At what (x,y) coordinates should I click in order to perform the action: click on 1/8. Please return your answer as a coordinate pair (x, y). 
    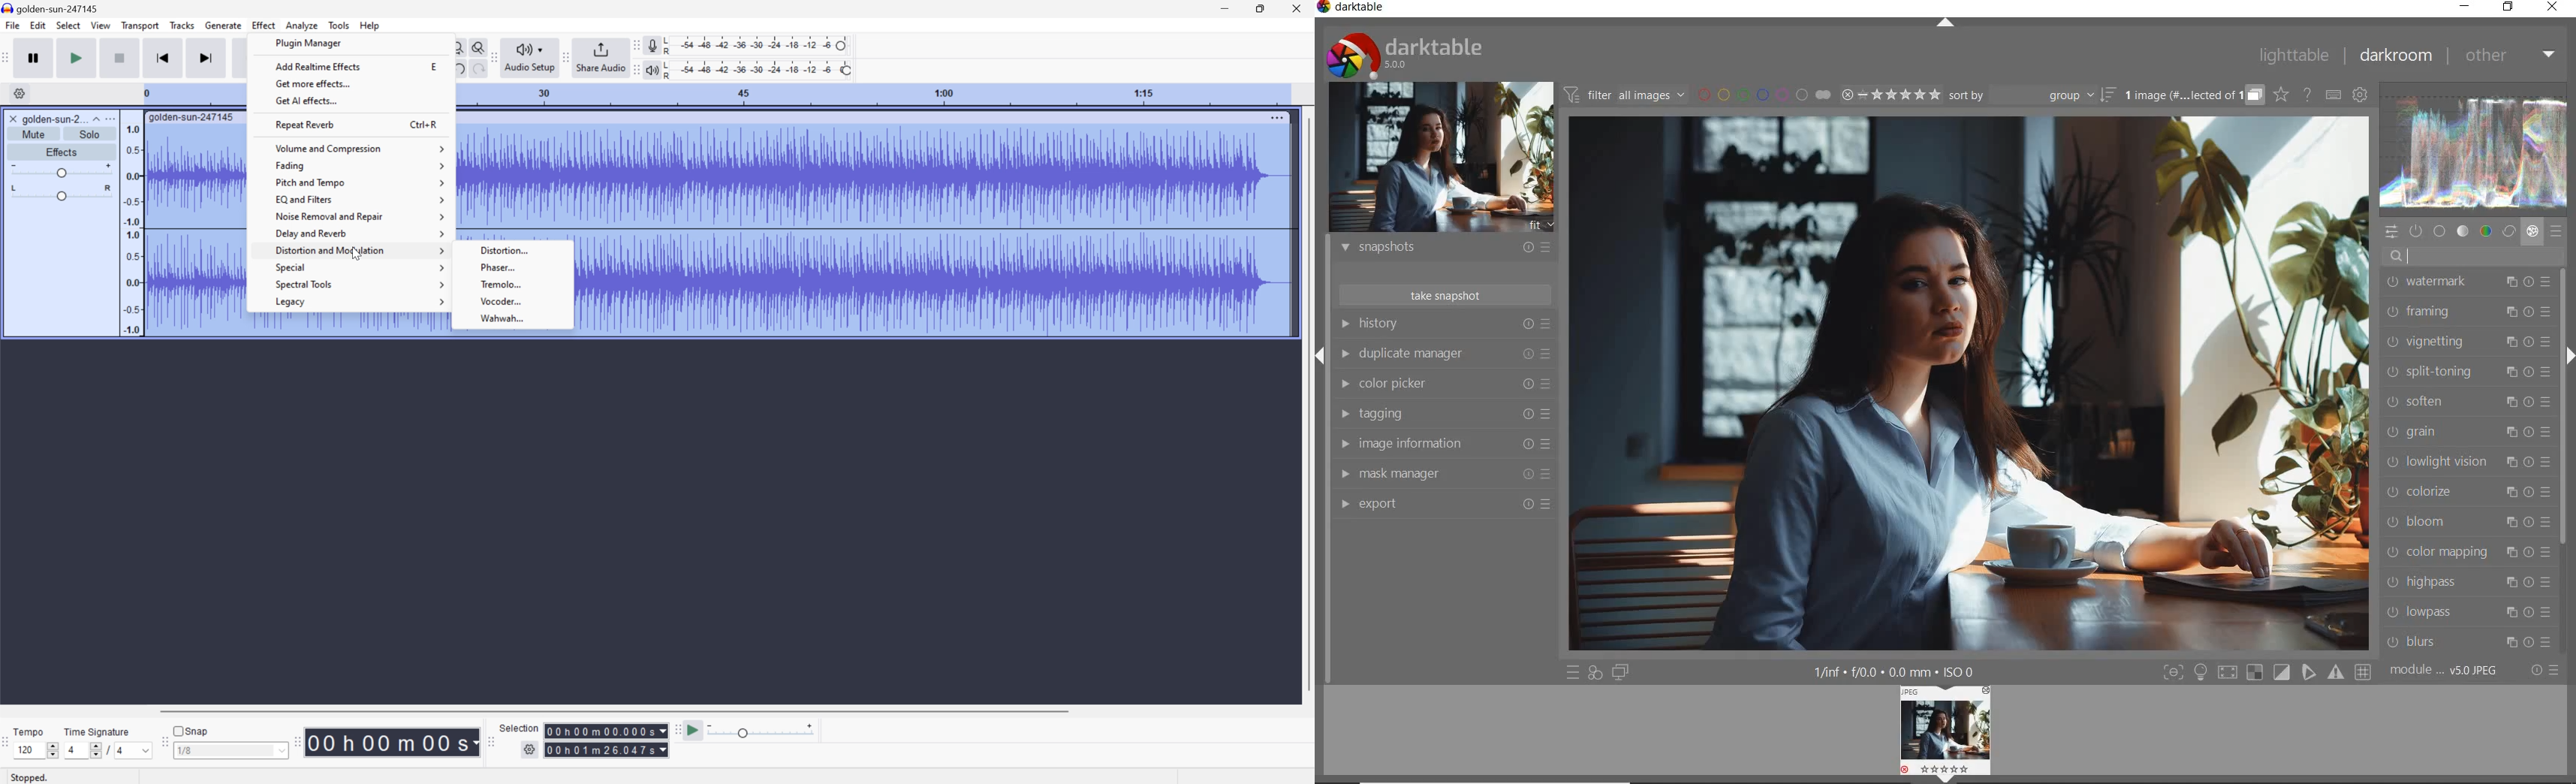
    Looking at the image, I should click on (230, 751).